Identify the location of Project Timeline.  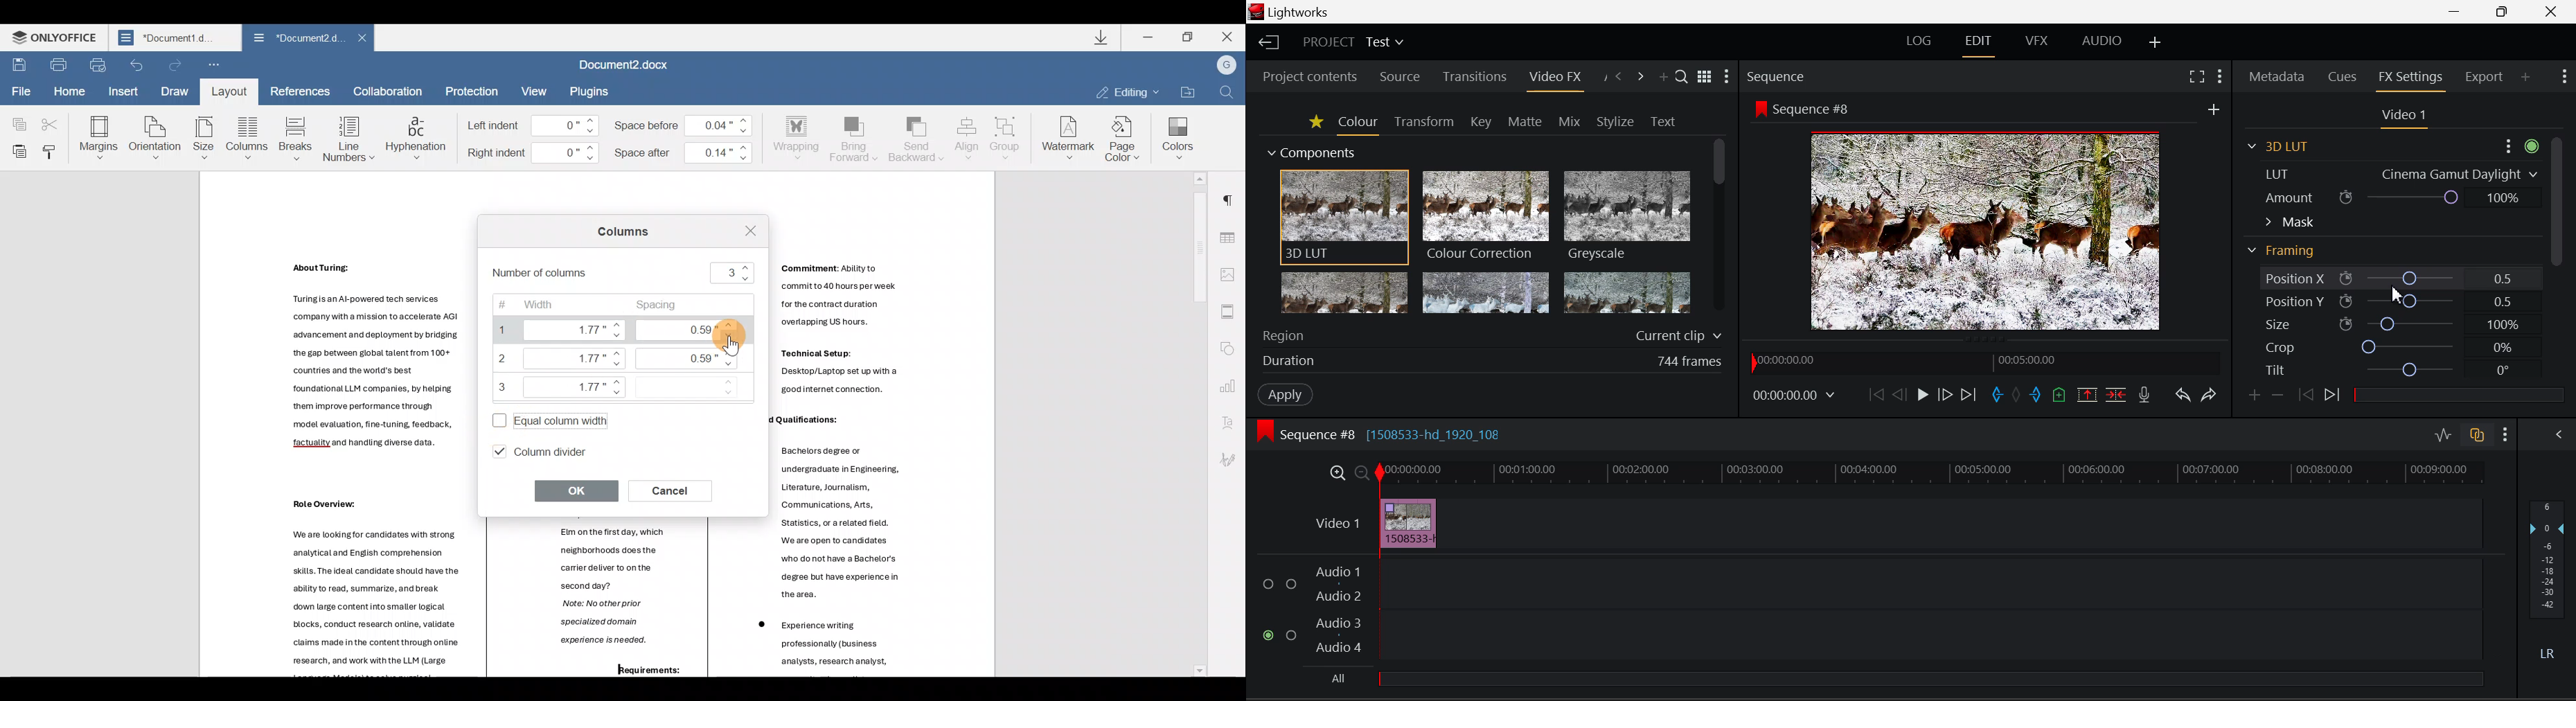
(1933, 474).